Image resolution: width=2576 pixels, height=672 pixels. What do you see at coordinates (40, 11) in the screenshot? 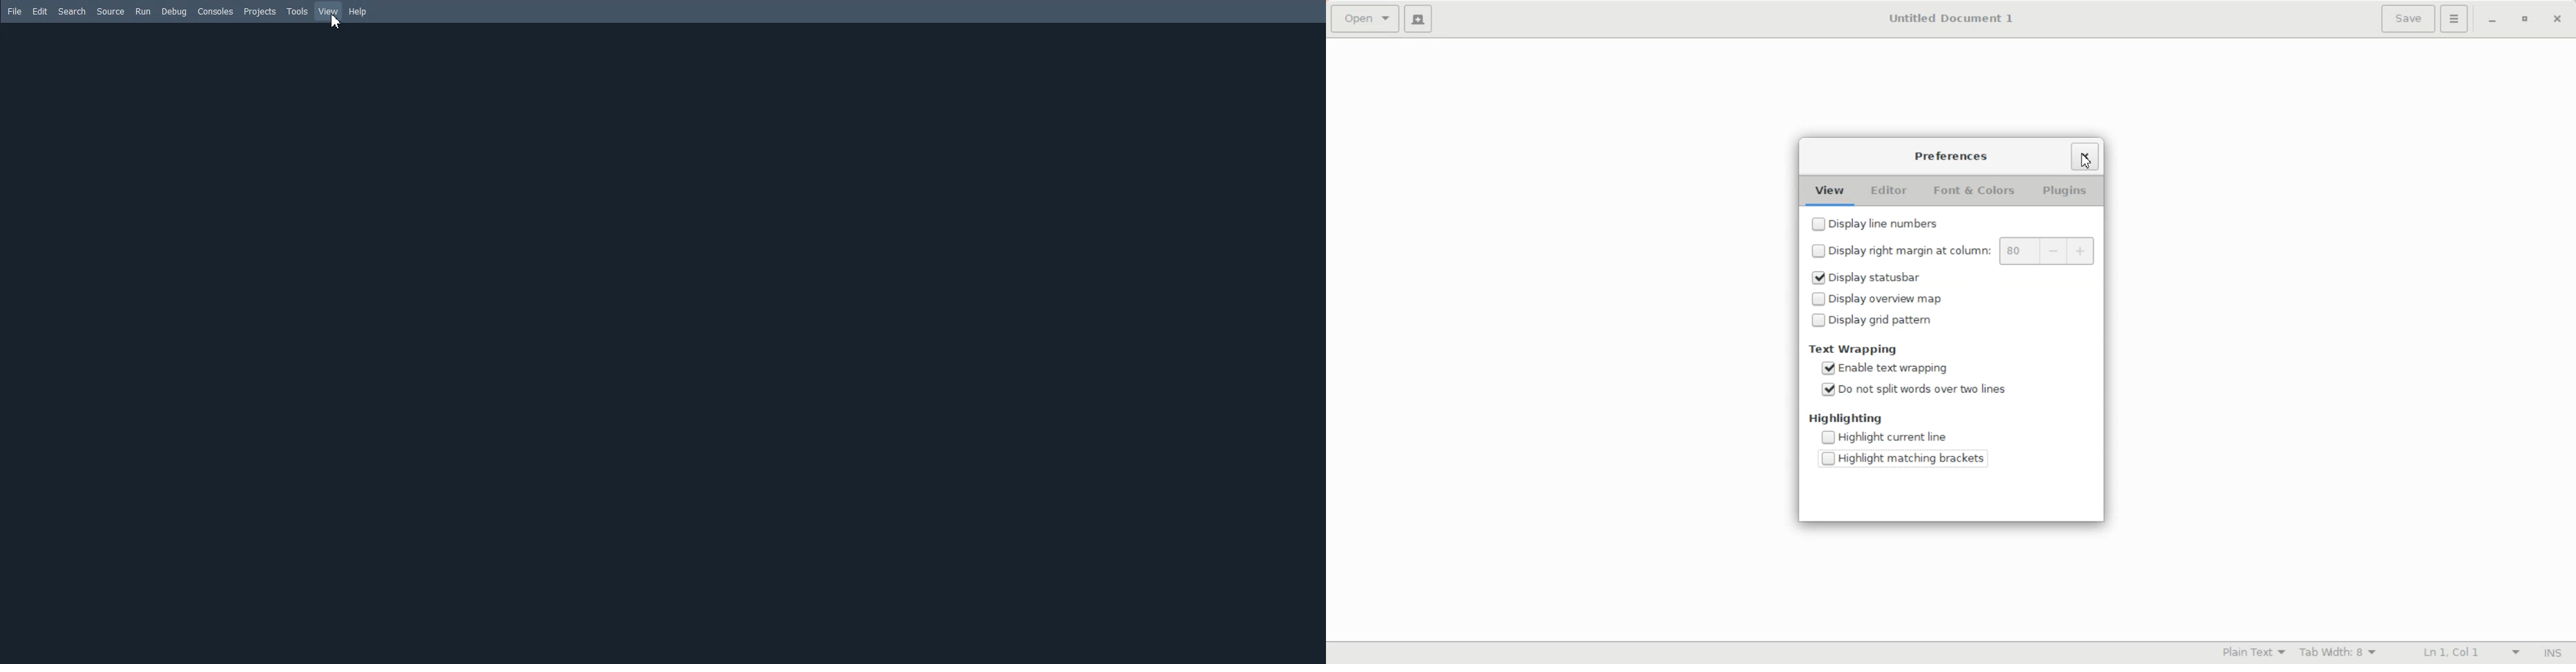
I see `Edit` at bounding box center [40, 11].